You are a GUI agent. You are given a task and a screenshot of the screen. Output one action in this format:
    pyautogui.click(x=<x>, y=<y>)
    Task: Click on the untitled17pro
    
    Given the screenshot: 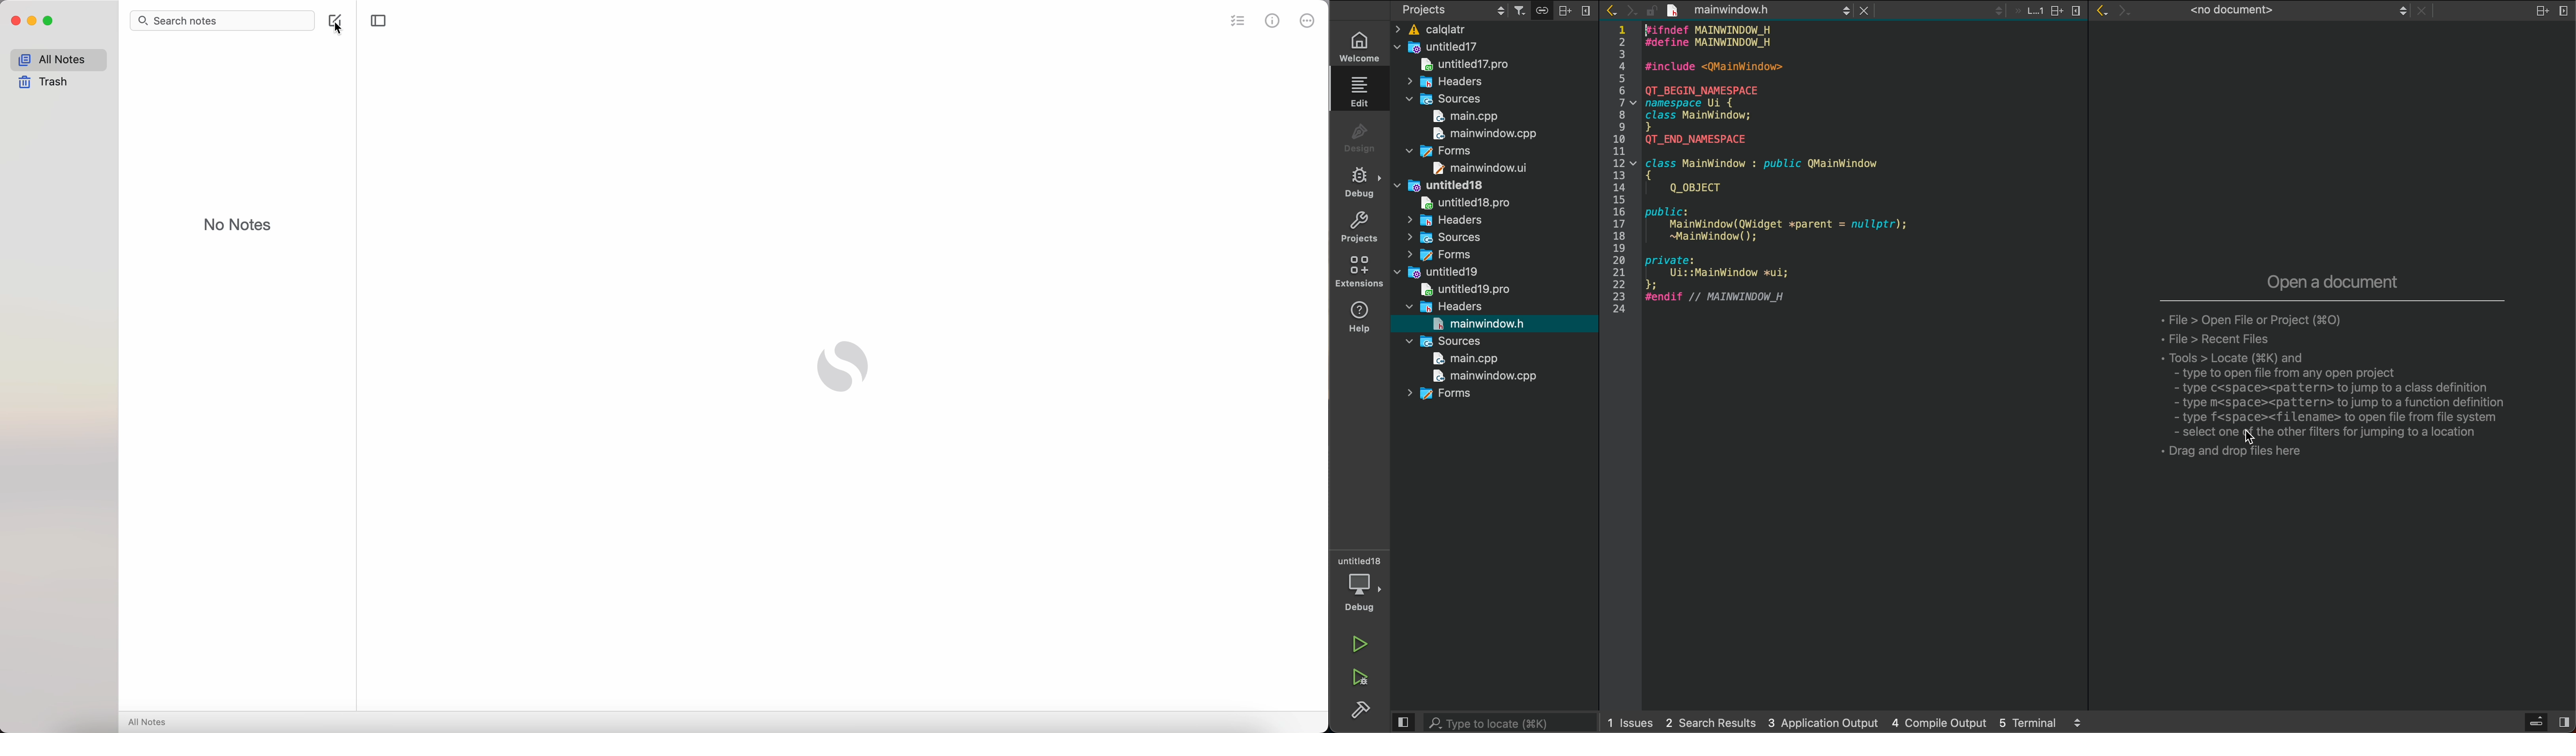 What is the action you would take?
    pyautogui.click(x=1495, y=65)
    